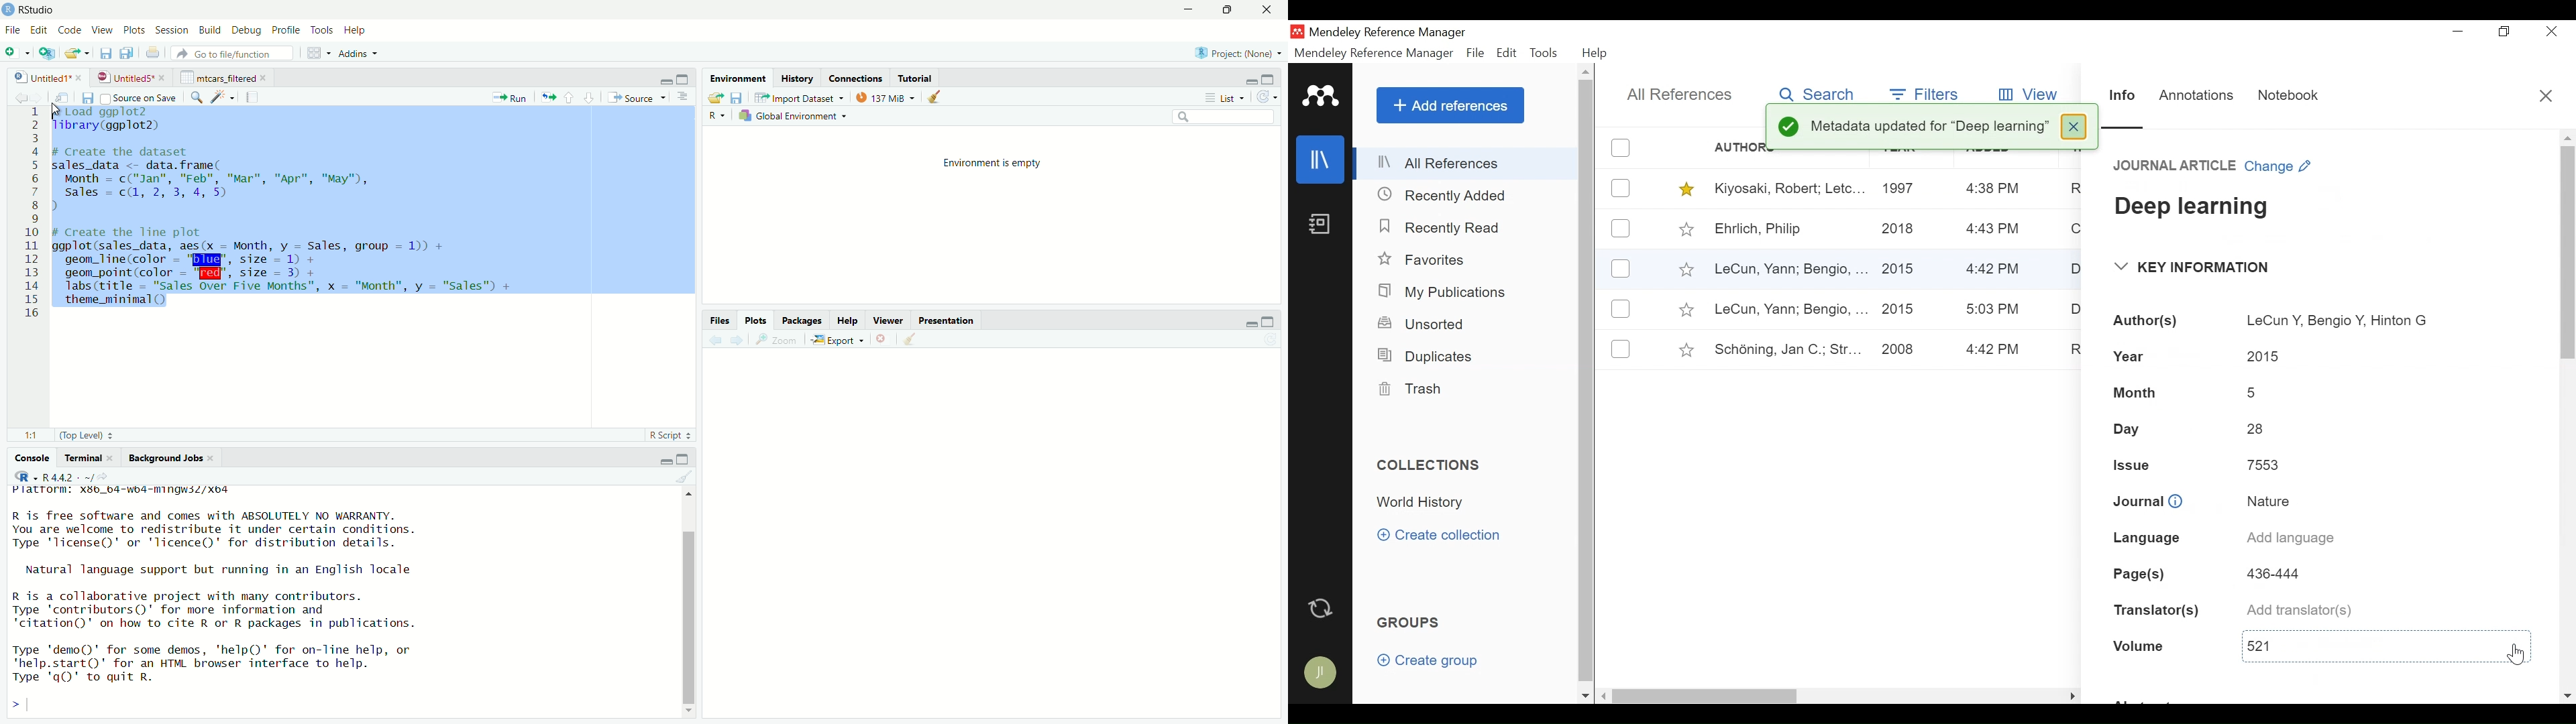  What do you see at coordinates (2147, 503) in the screenshot?
I see `Journal` at bounding box center [2147, 503].